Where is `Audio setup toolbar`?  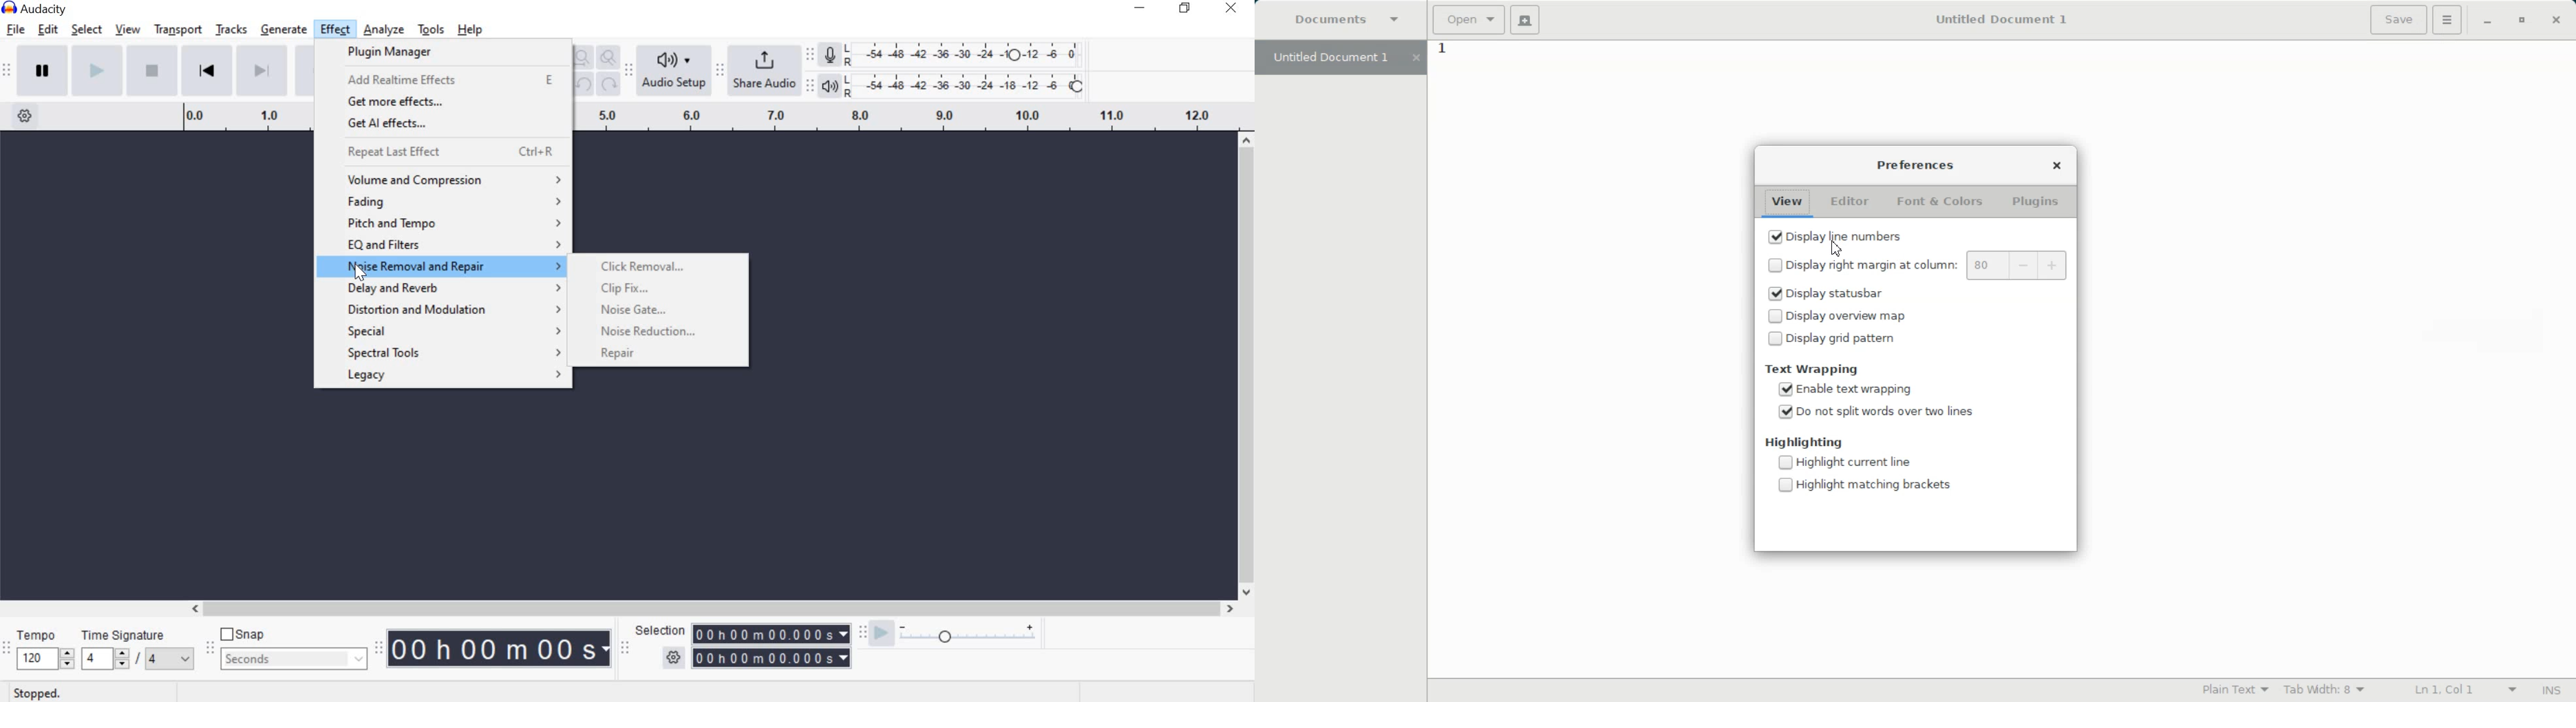 Audio setup toolbar is located at coordinates (631, 70).